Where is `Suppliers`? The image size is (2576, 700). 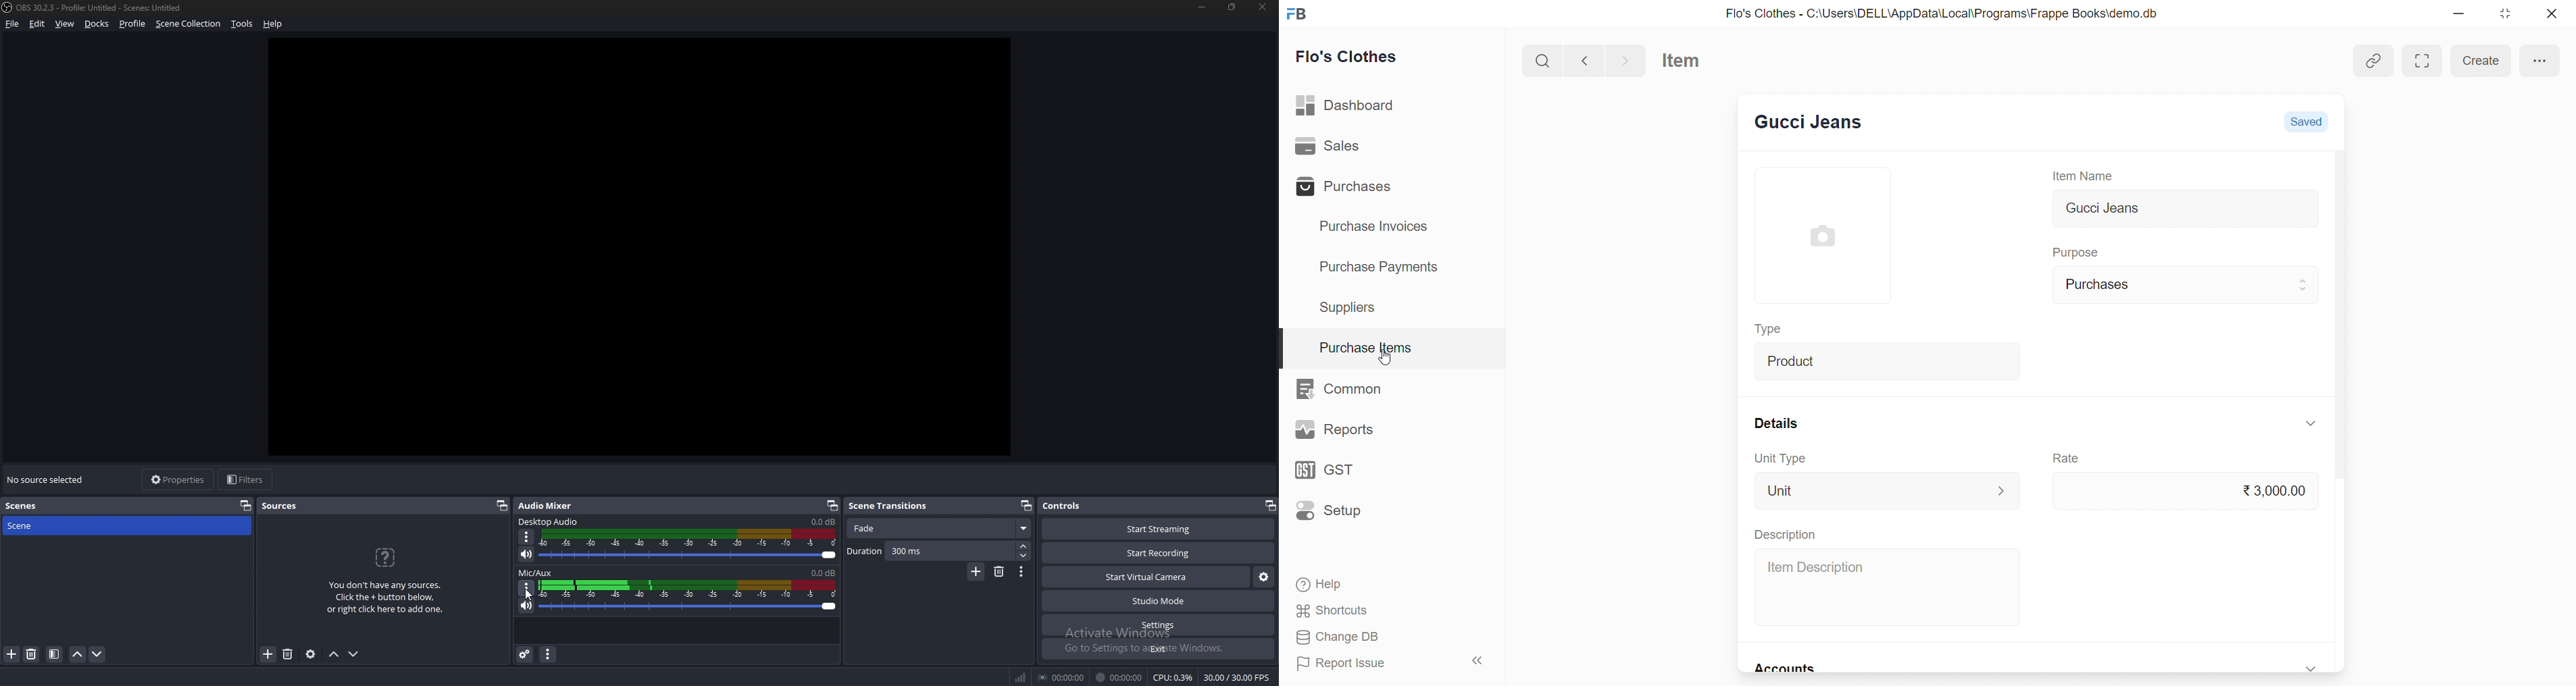
Suppliers is located at coordinates (1353, 307).